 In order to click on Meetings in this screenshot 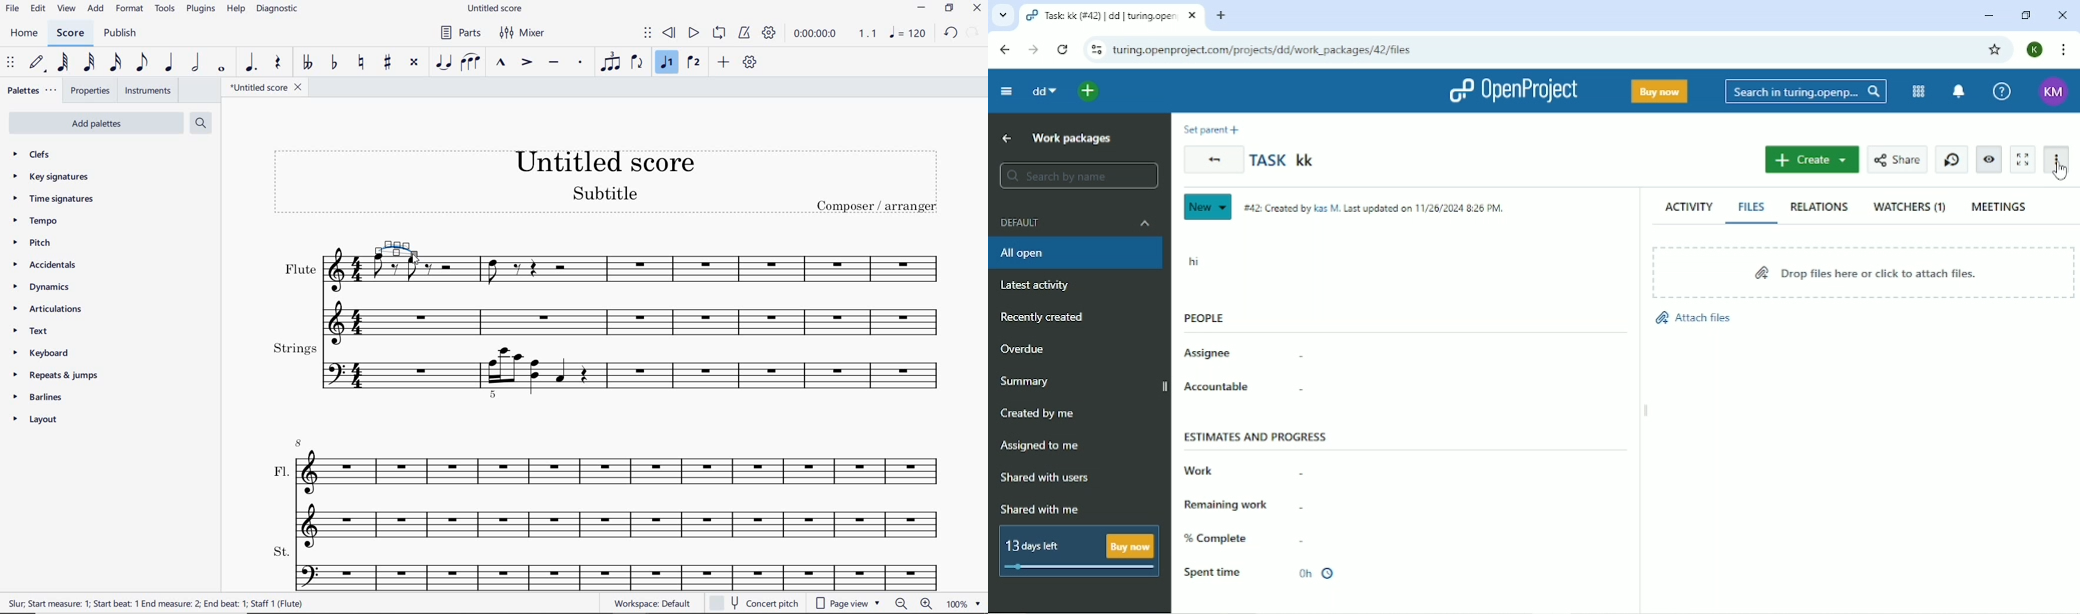, I will do `click(2000, 208)`.